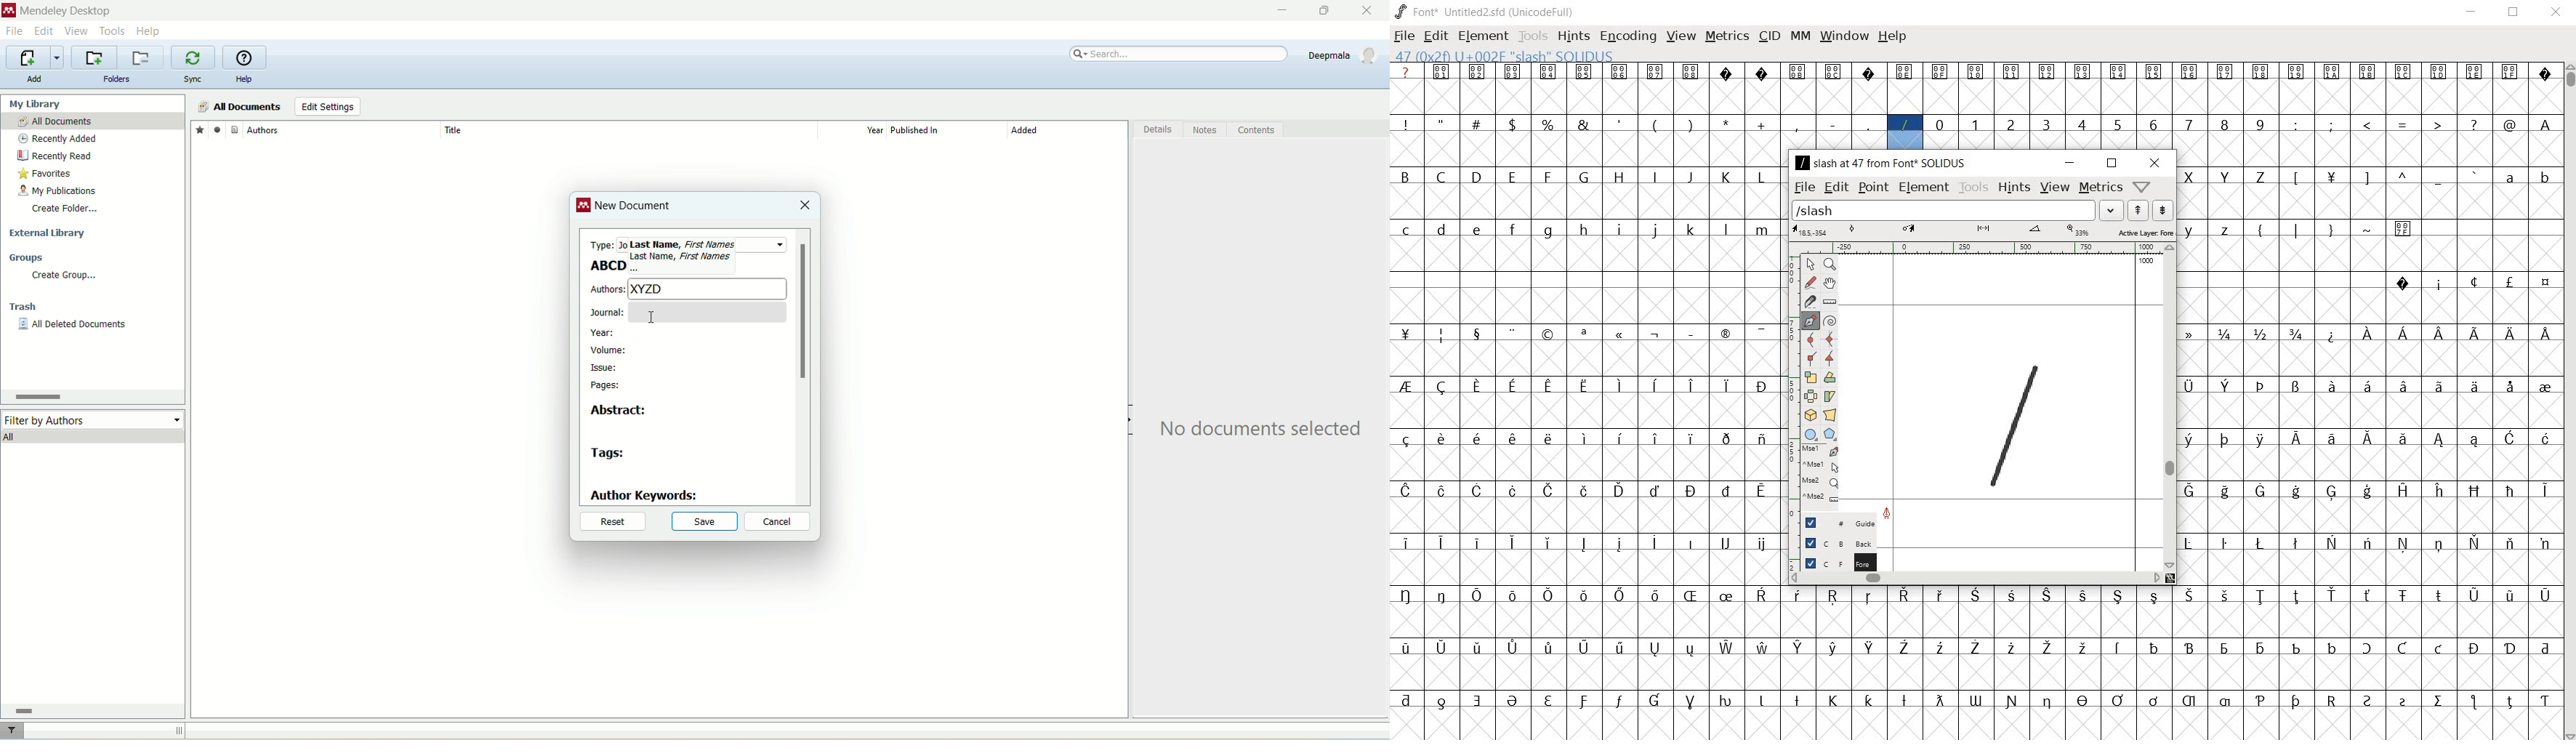 The height and width of the screenshot is (756, 2576). Describe the element at coordinates (941, 130) in the screenshot. I see `published in` at that location.